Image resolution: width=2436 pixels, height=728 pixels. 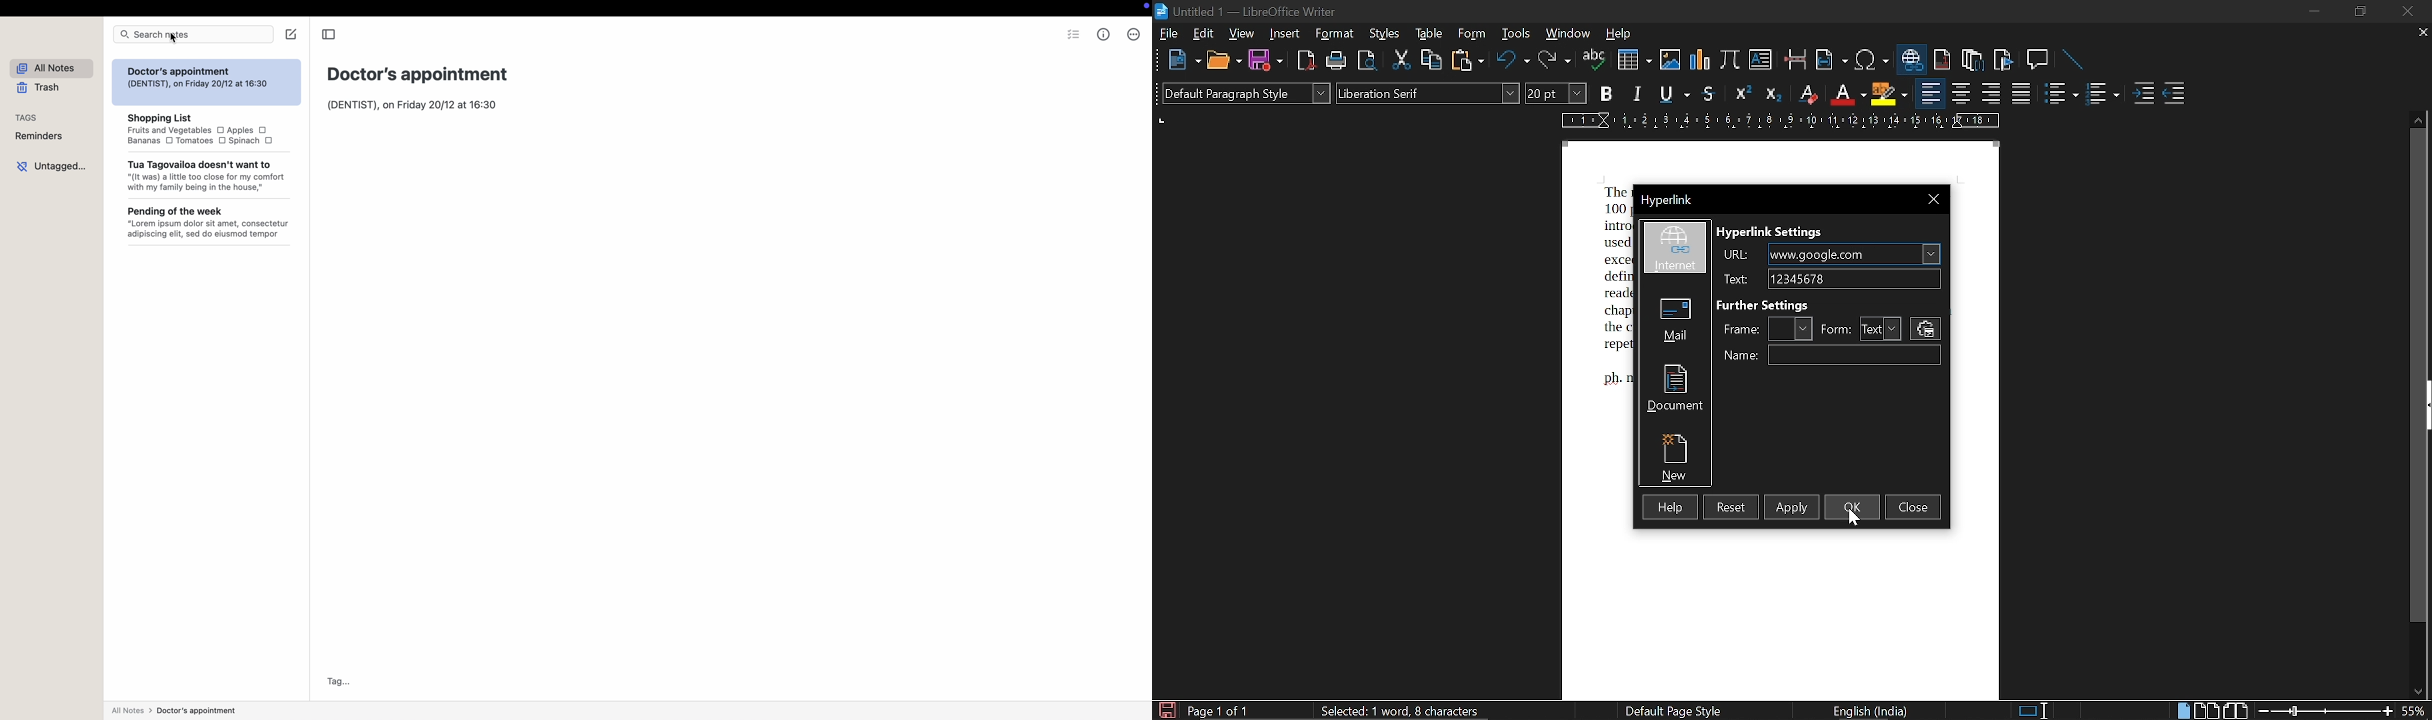 What do you see at coordinates (1605, 95) in the screenshot?
I see `bold` at bounding box center [1605, 95].